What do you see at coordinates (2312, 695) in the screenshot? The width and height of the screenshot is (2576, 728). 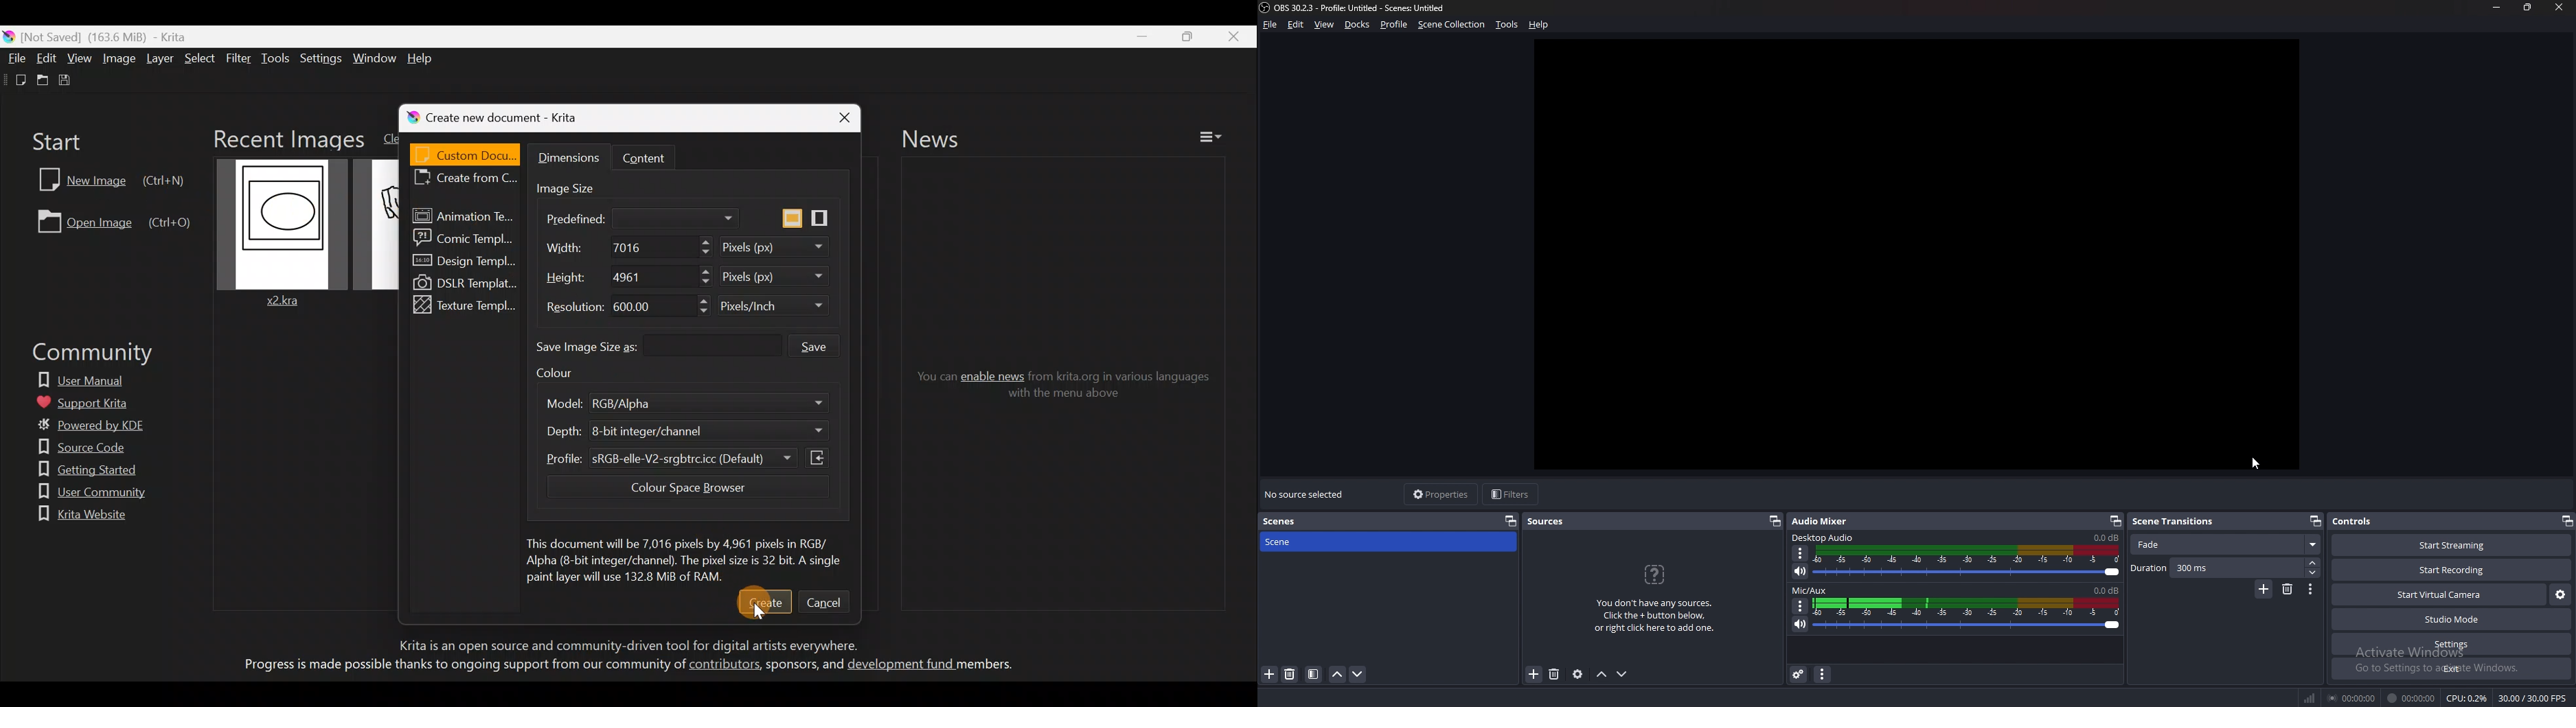 I see `network` at bounding box center [2312, 695].